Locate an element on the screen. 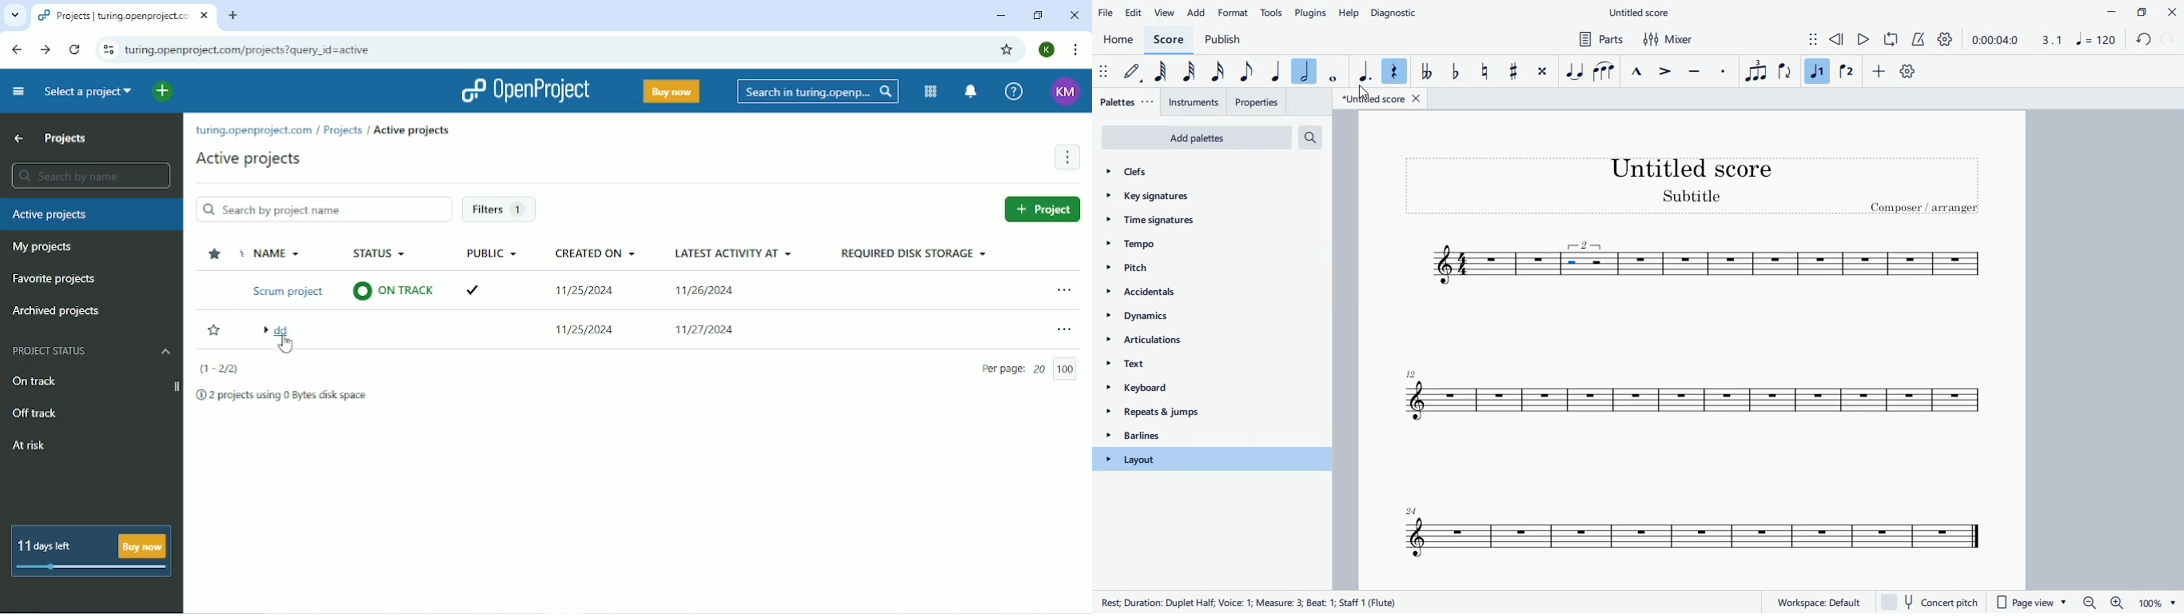 This screenshot has height=616, width=2184. Projects is located at coordinates (341, 130).